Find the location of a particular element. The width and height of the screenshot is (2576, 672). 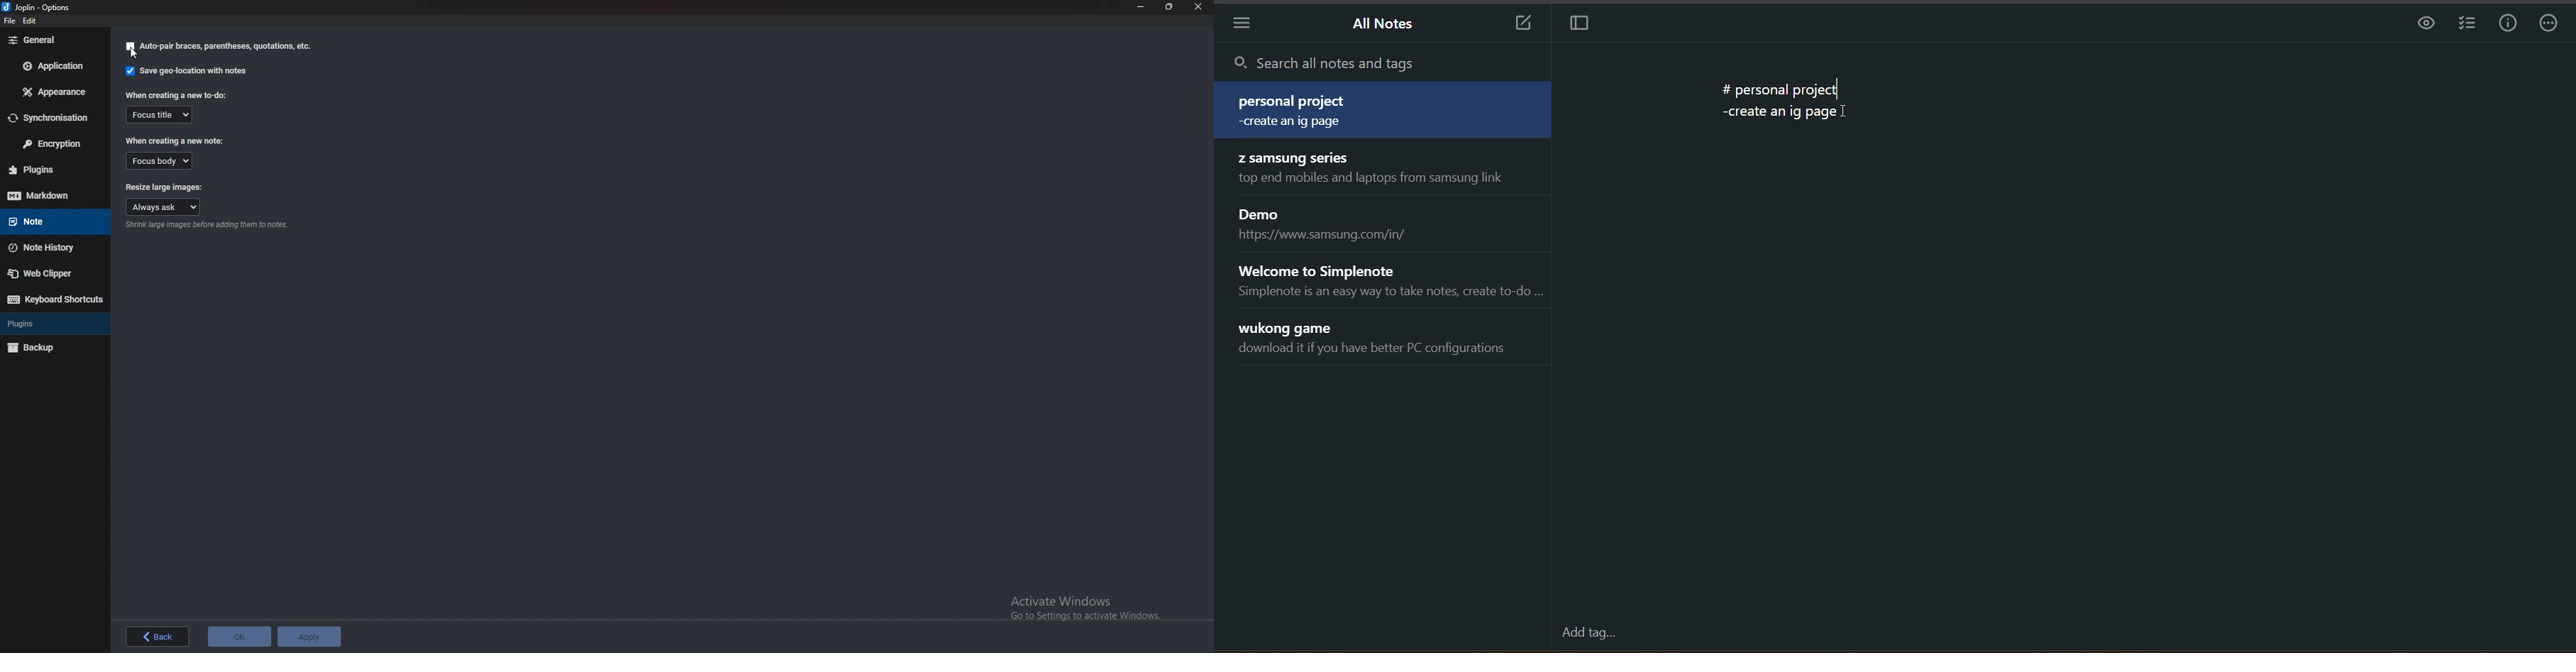

cursor is located at coordinates (138, 58).